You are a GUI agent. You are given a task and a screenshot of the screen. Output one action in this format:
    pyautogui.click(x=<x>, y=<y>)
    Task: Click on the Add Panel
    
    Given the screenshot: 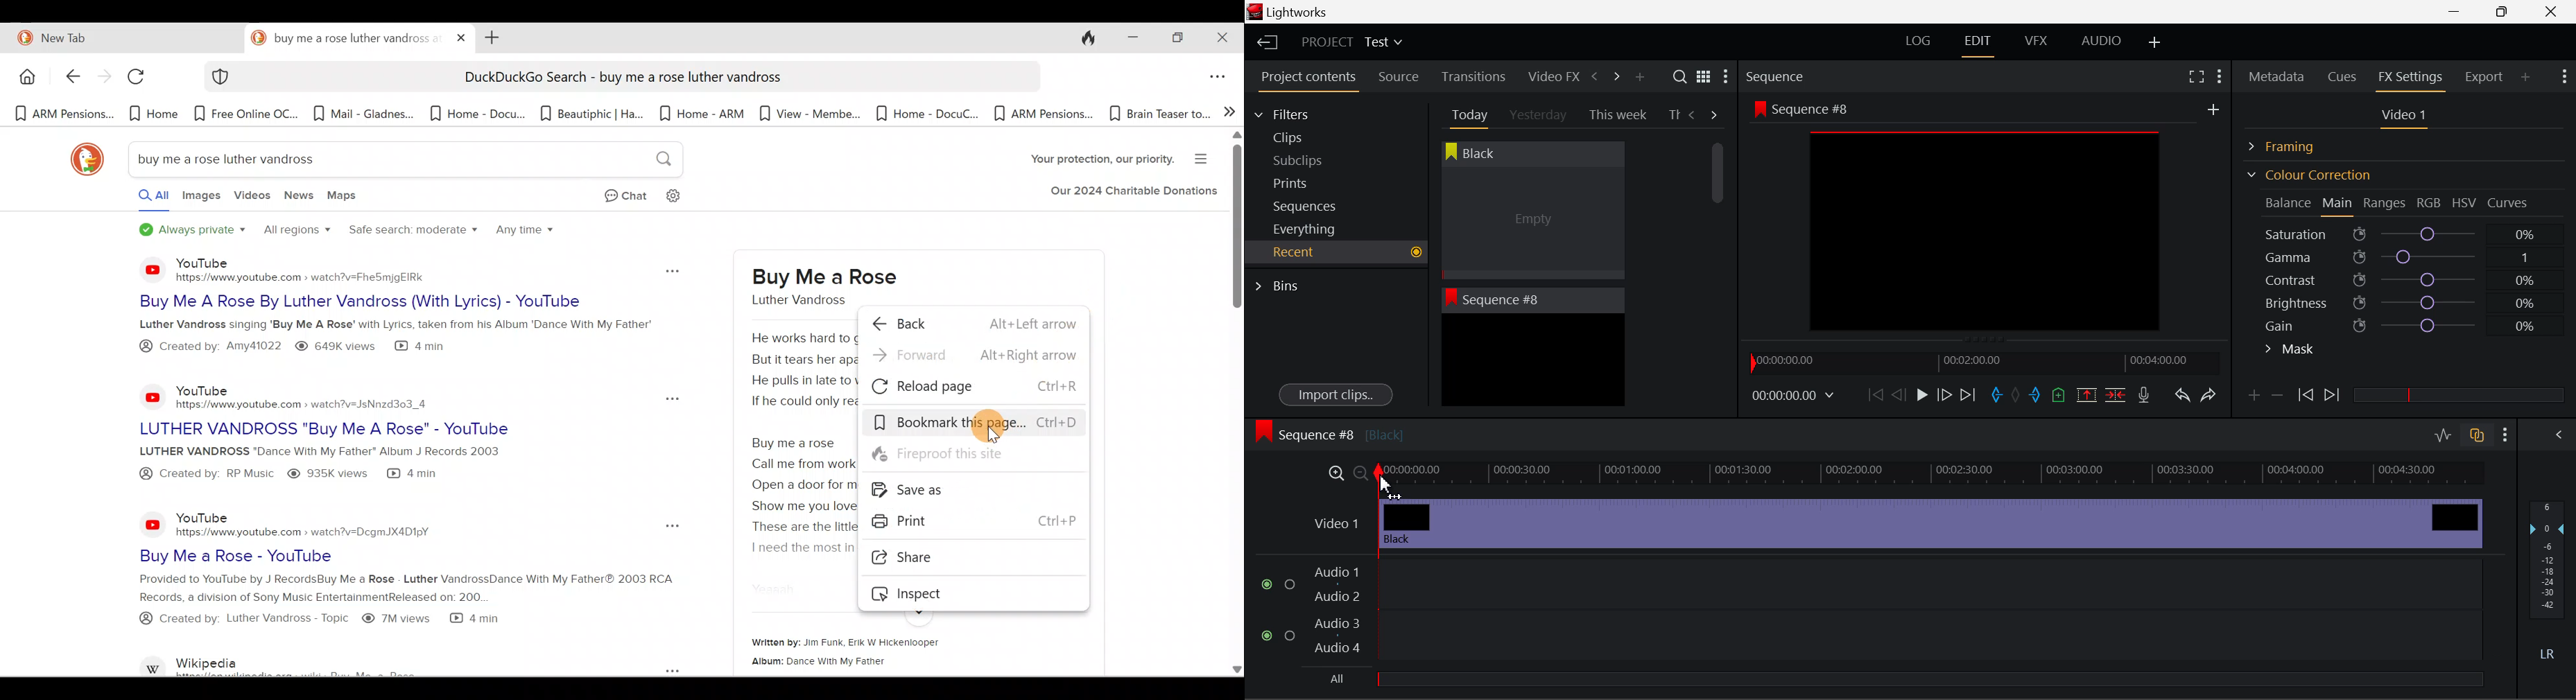 What is the action you would take?
    pyautogui.click(x=2526, y=76)
    